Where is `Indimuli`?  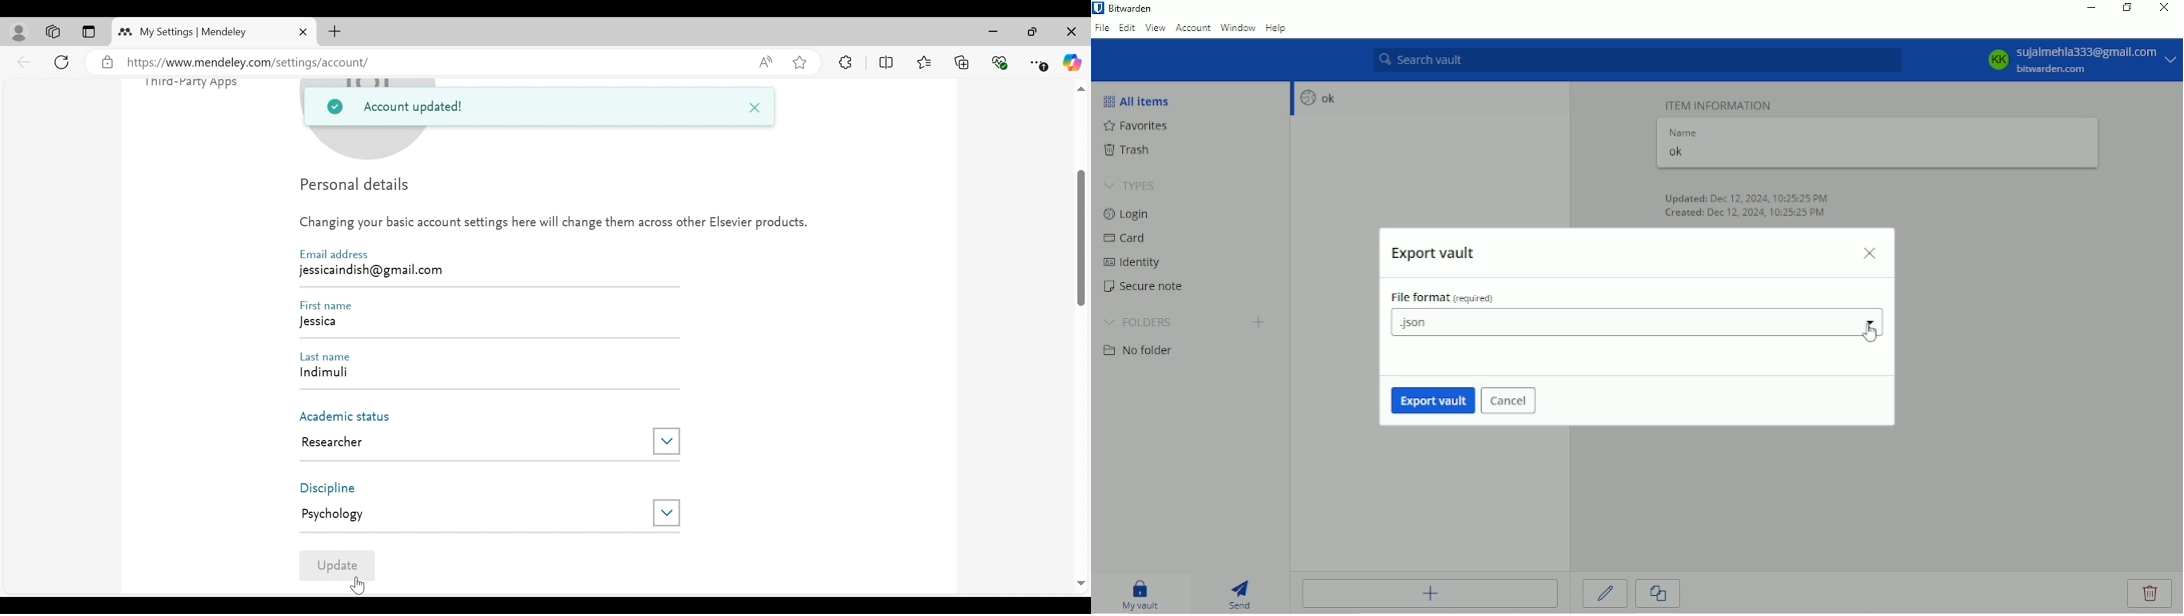 Indimuli is located at coordinates (482, 375).